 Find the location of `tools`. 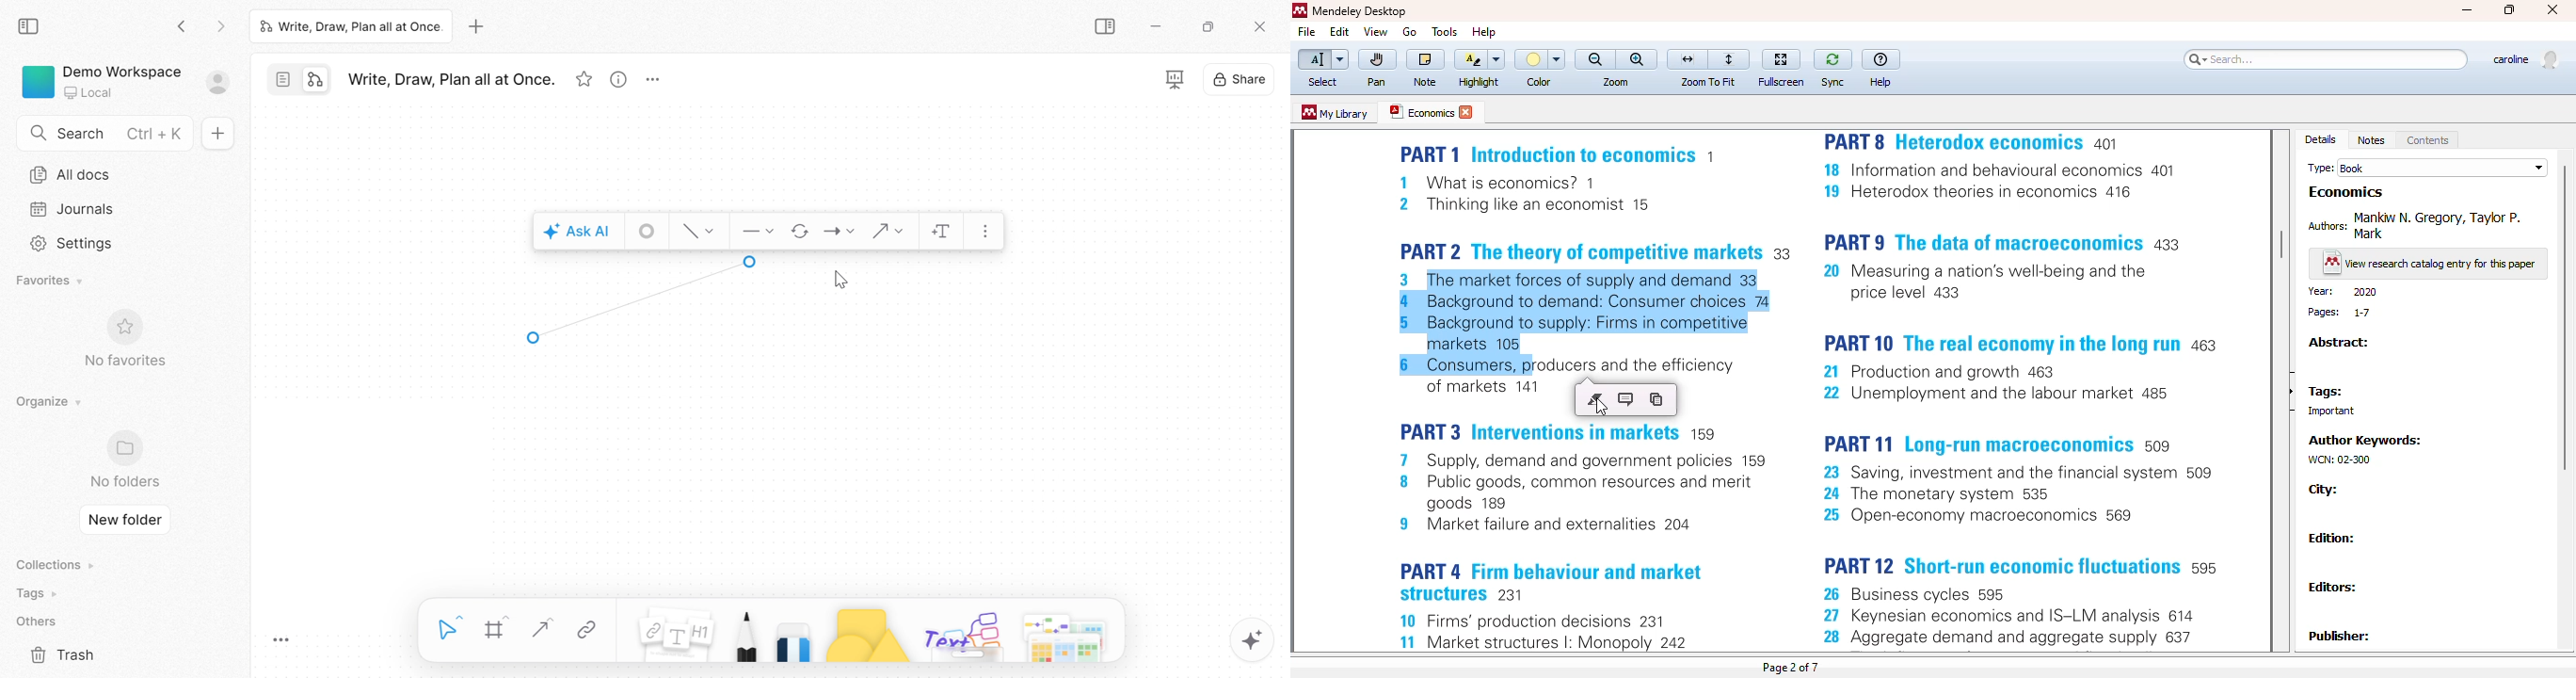

tools is located at coordinates (1446, 32).